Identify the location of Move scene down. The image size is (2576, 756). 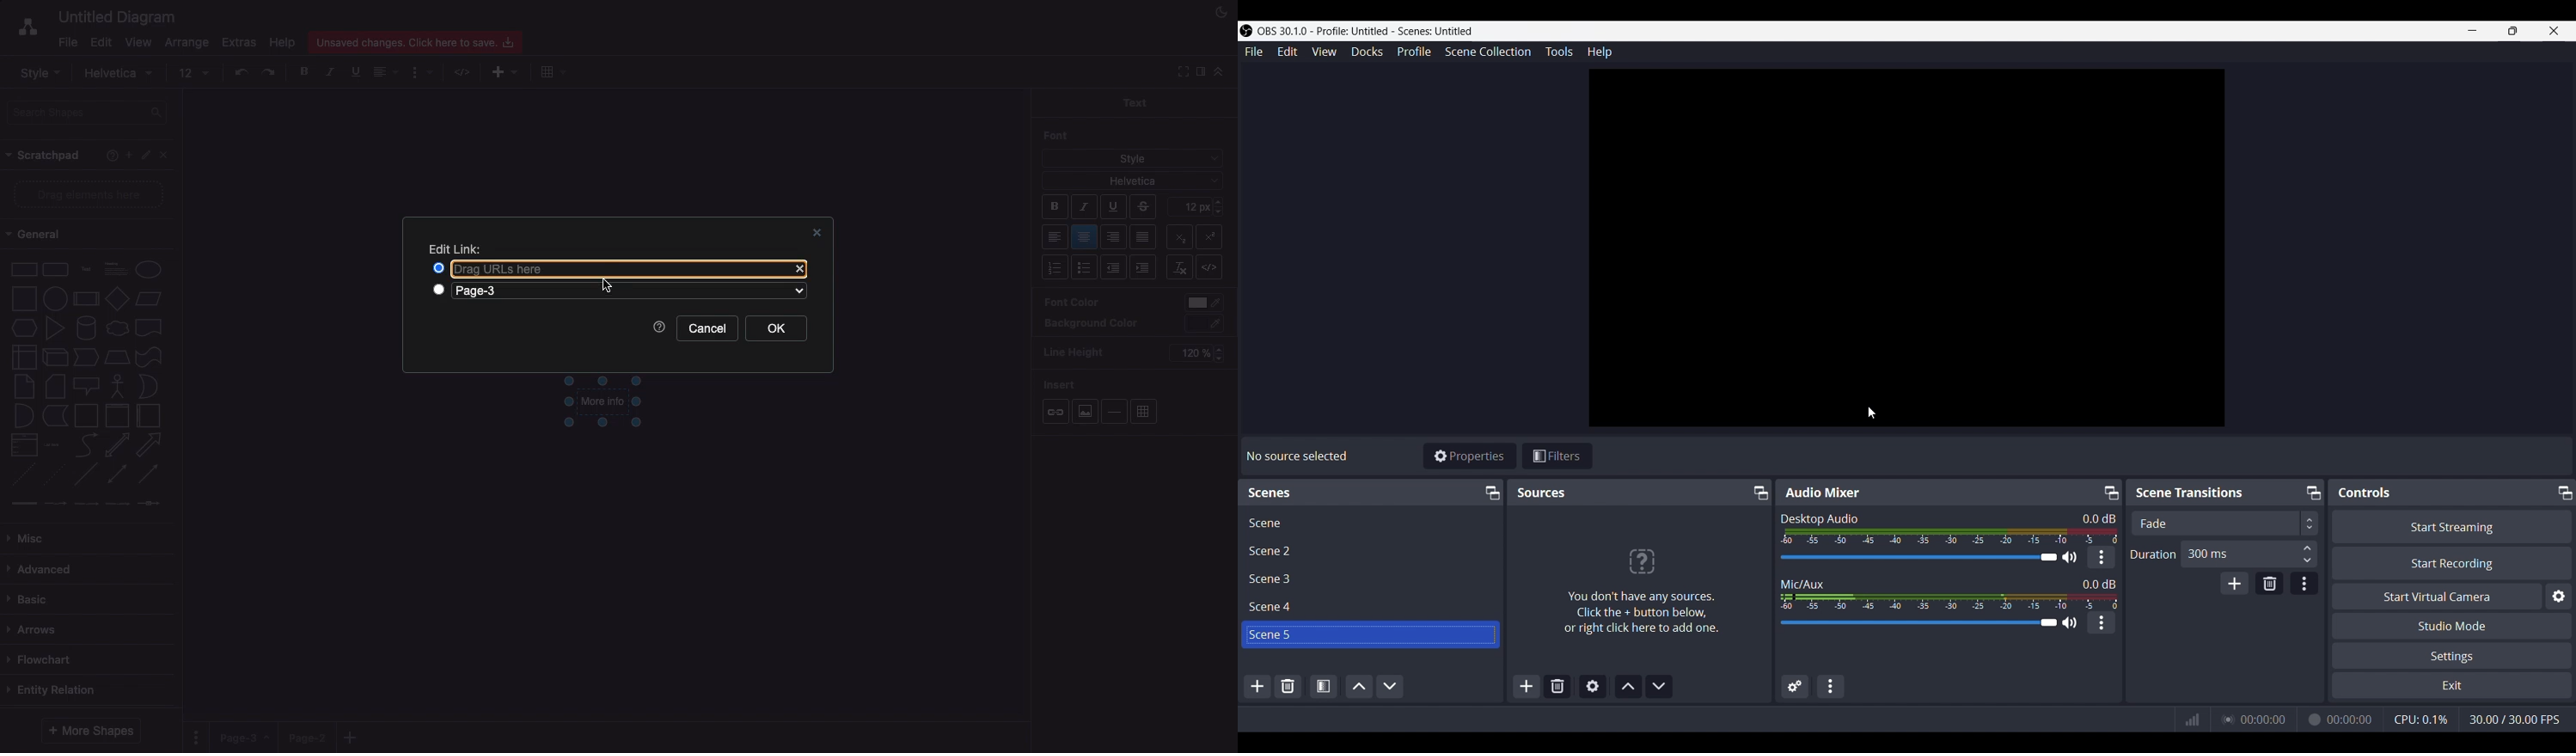
(1390, 685).